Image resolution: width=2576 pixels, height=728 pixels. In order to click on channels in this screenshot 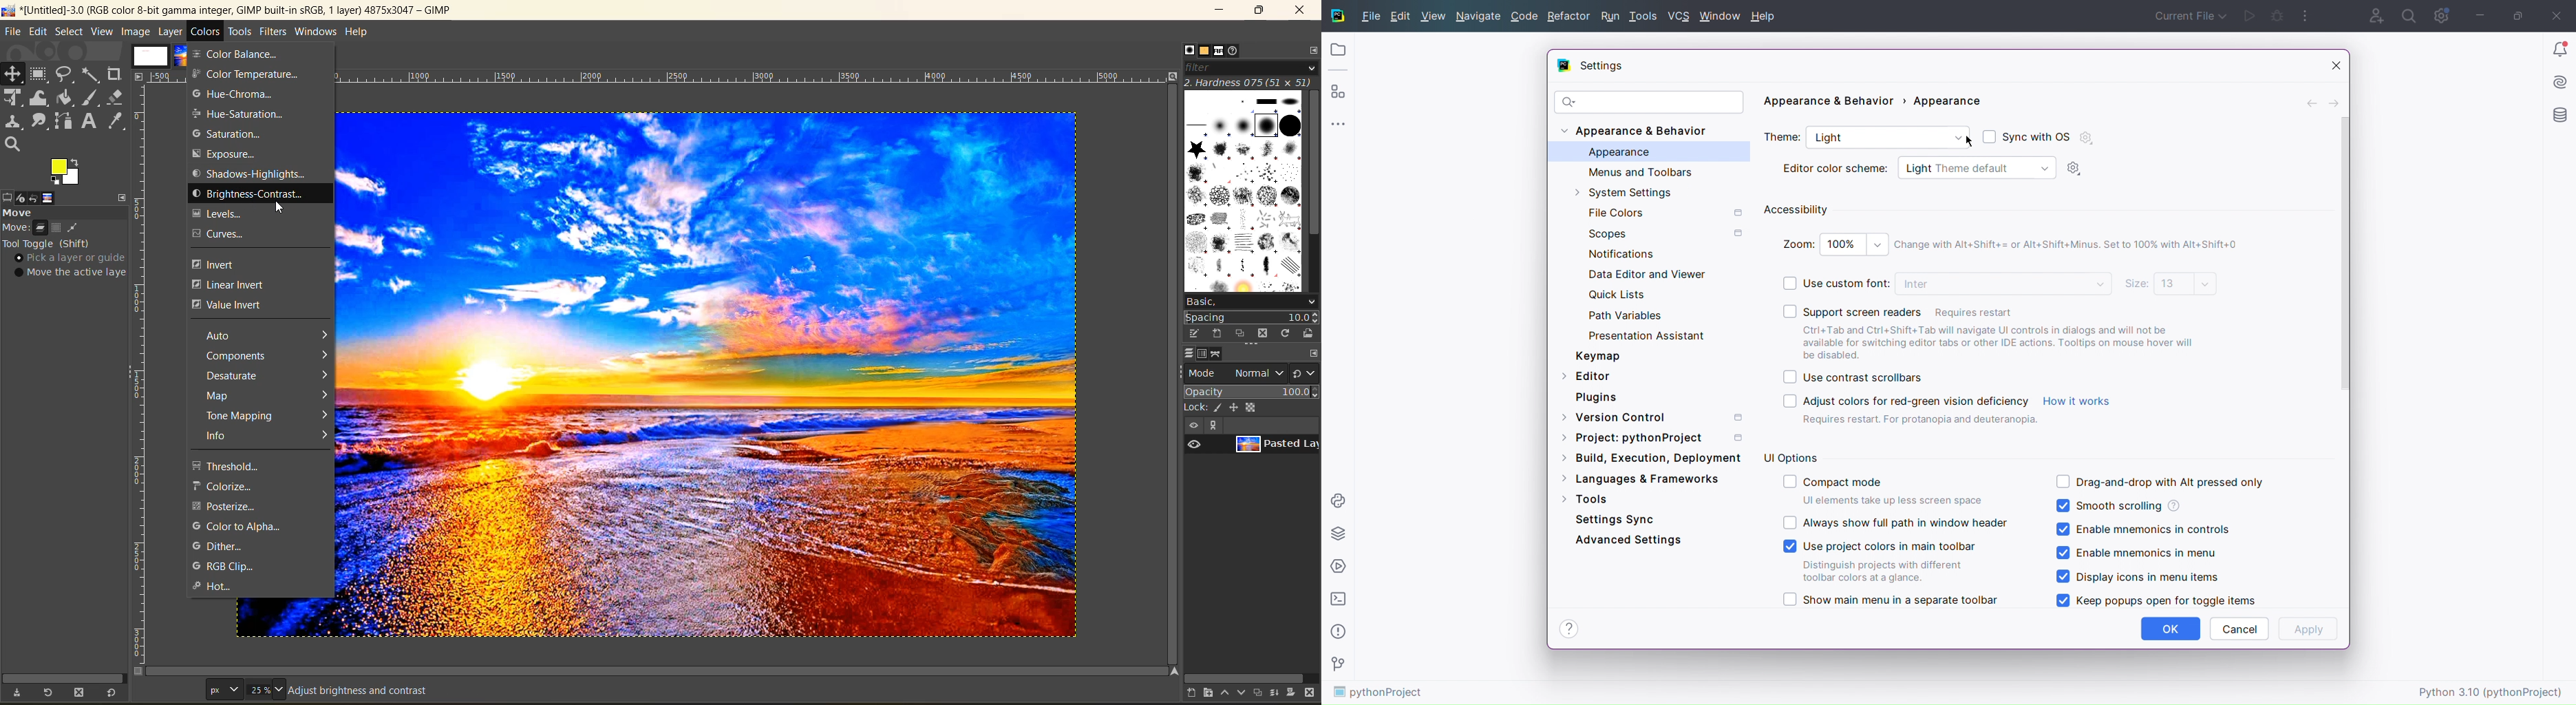, I will do `click(1202, 354)`.